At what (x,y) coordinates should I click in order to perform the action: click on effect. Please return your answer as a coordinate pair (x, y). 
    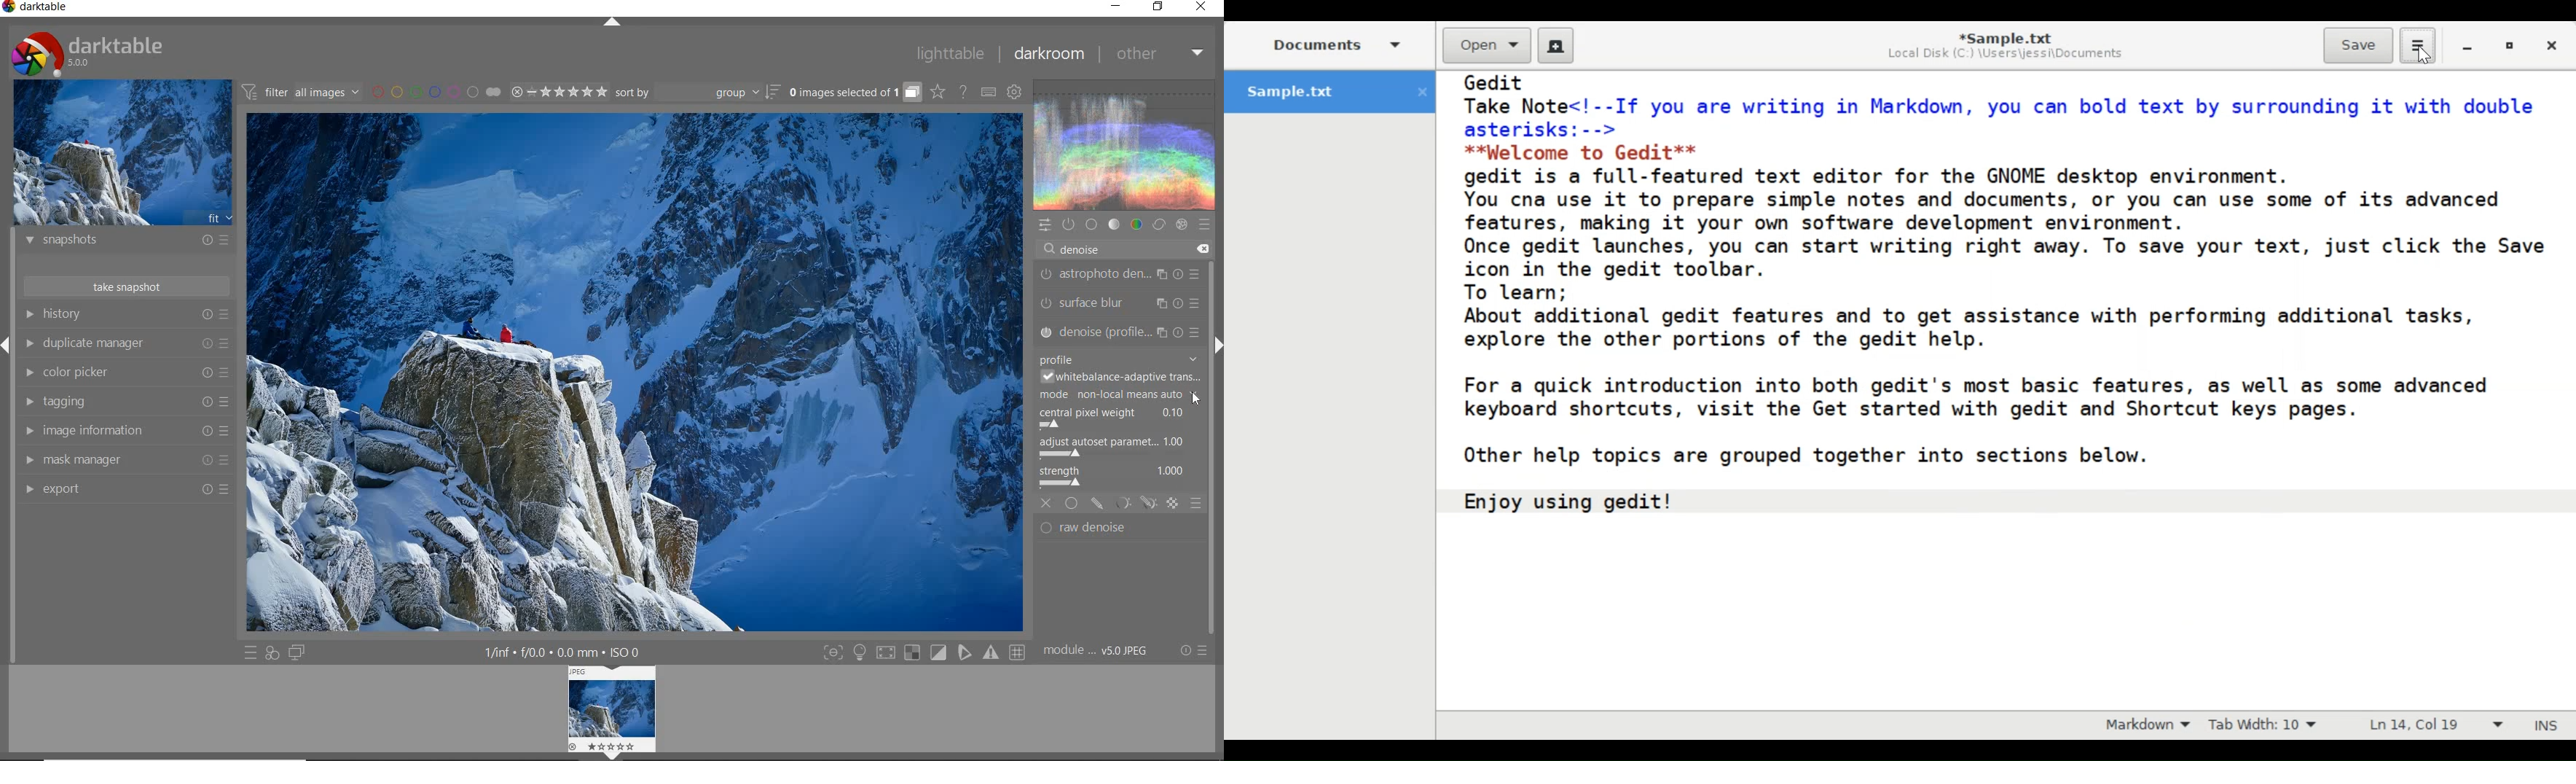
    Looking at the image, I should click on (1181, 225).